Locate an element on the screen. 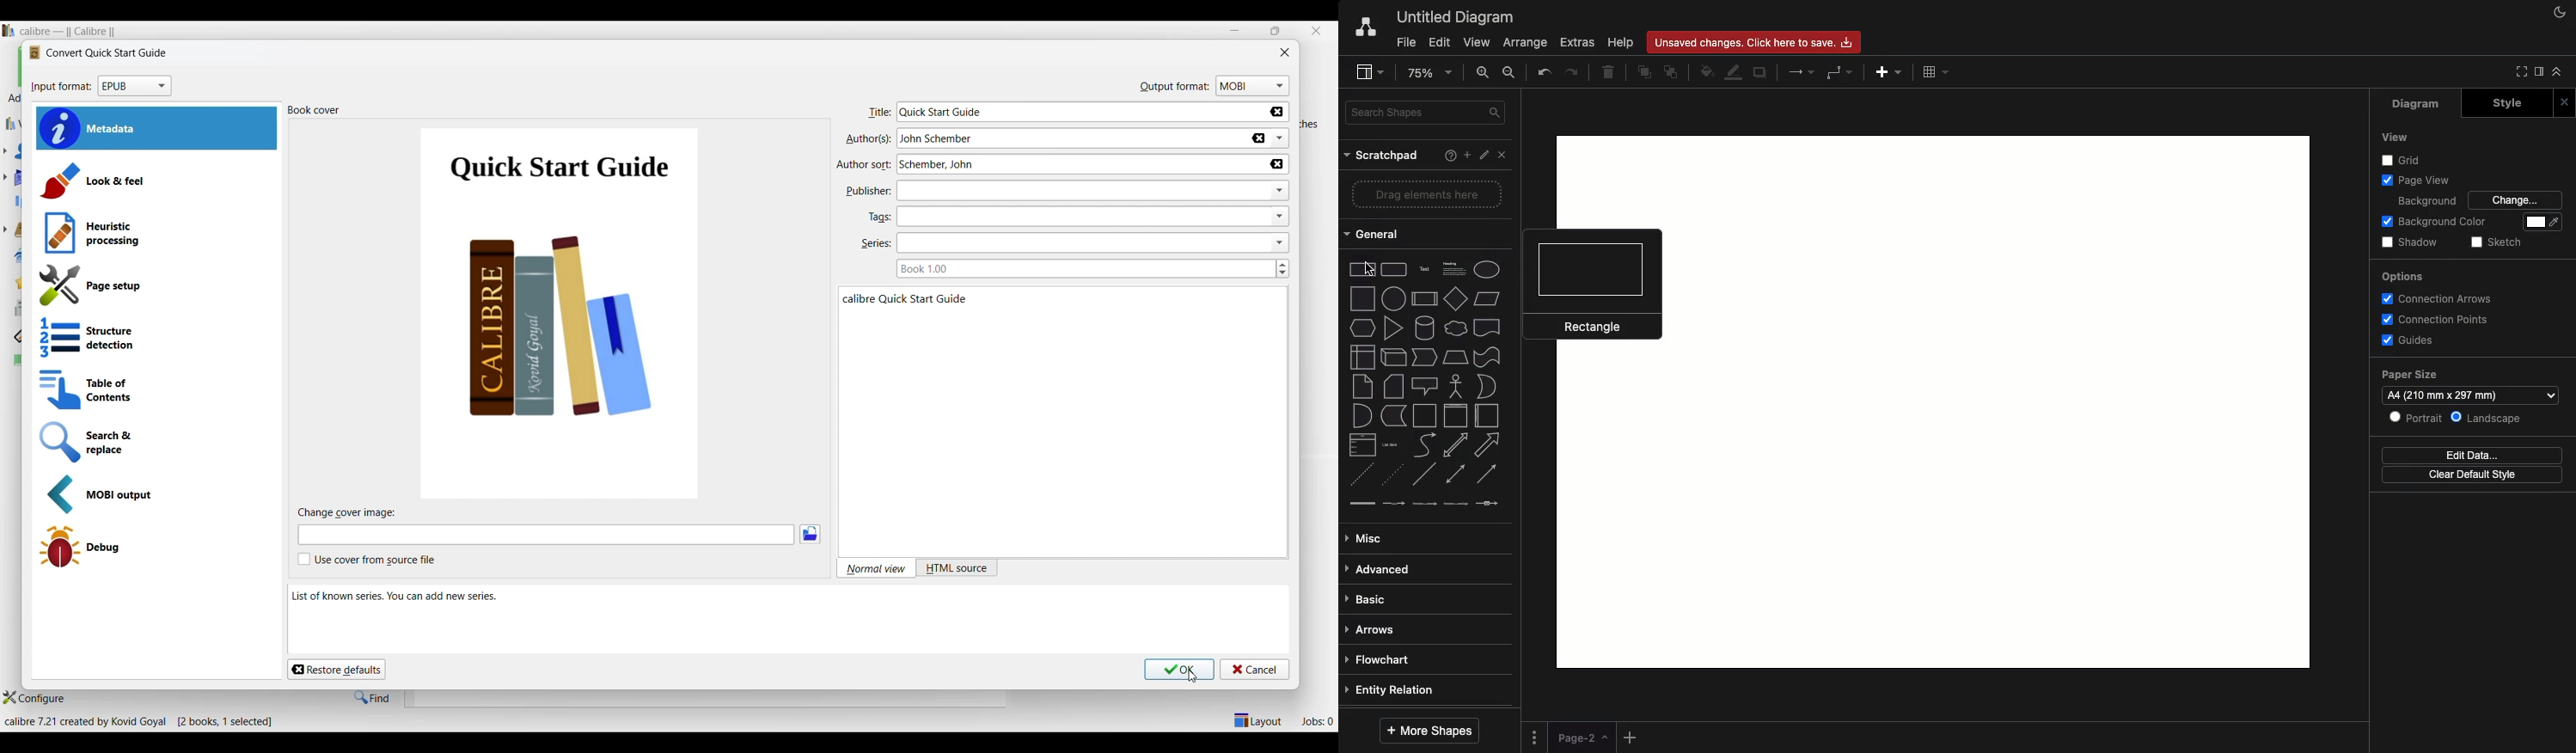 This screenshot has height=756, width=2576. Logo and name of current window is located at coordinates (98, 53).